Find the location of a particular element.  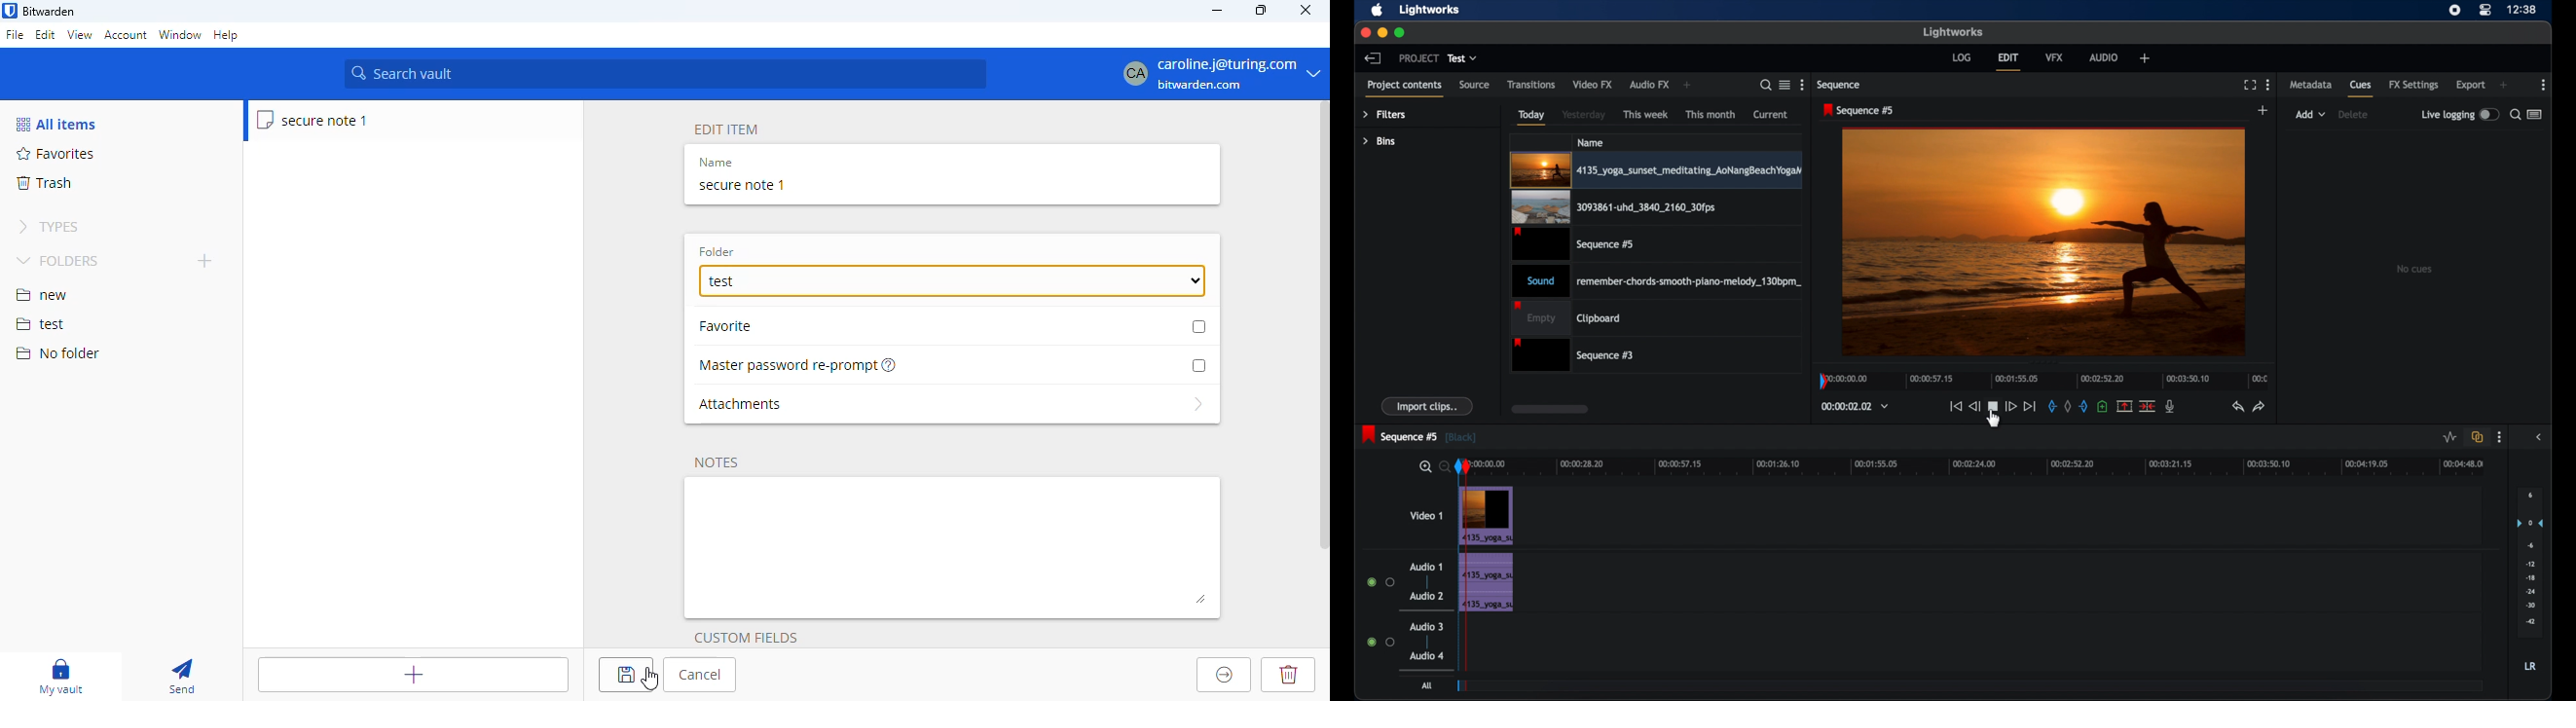

source is located at coordinates (1474, 85).